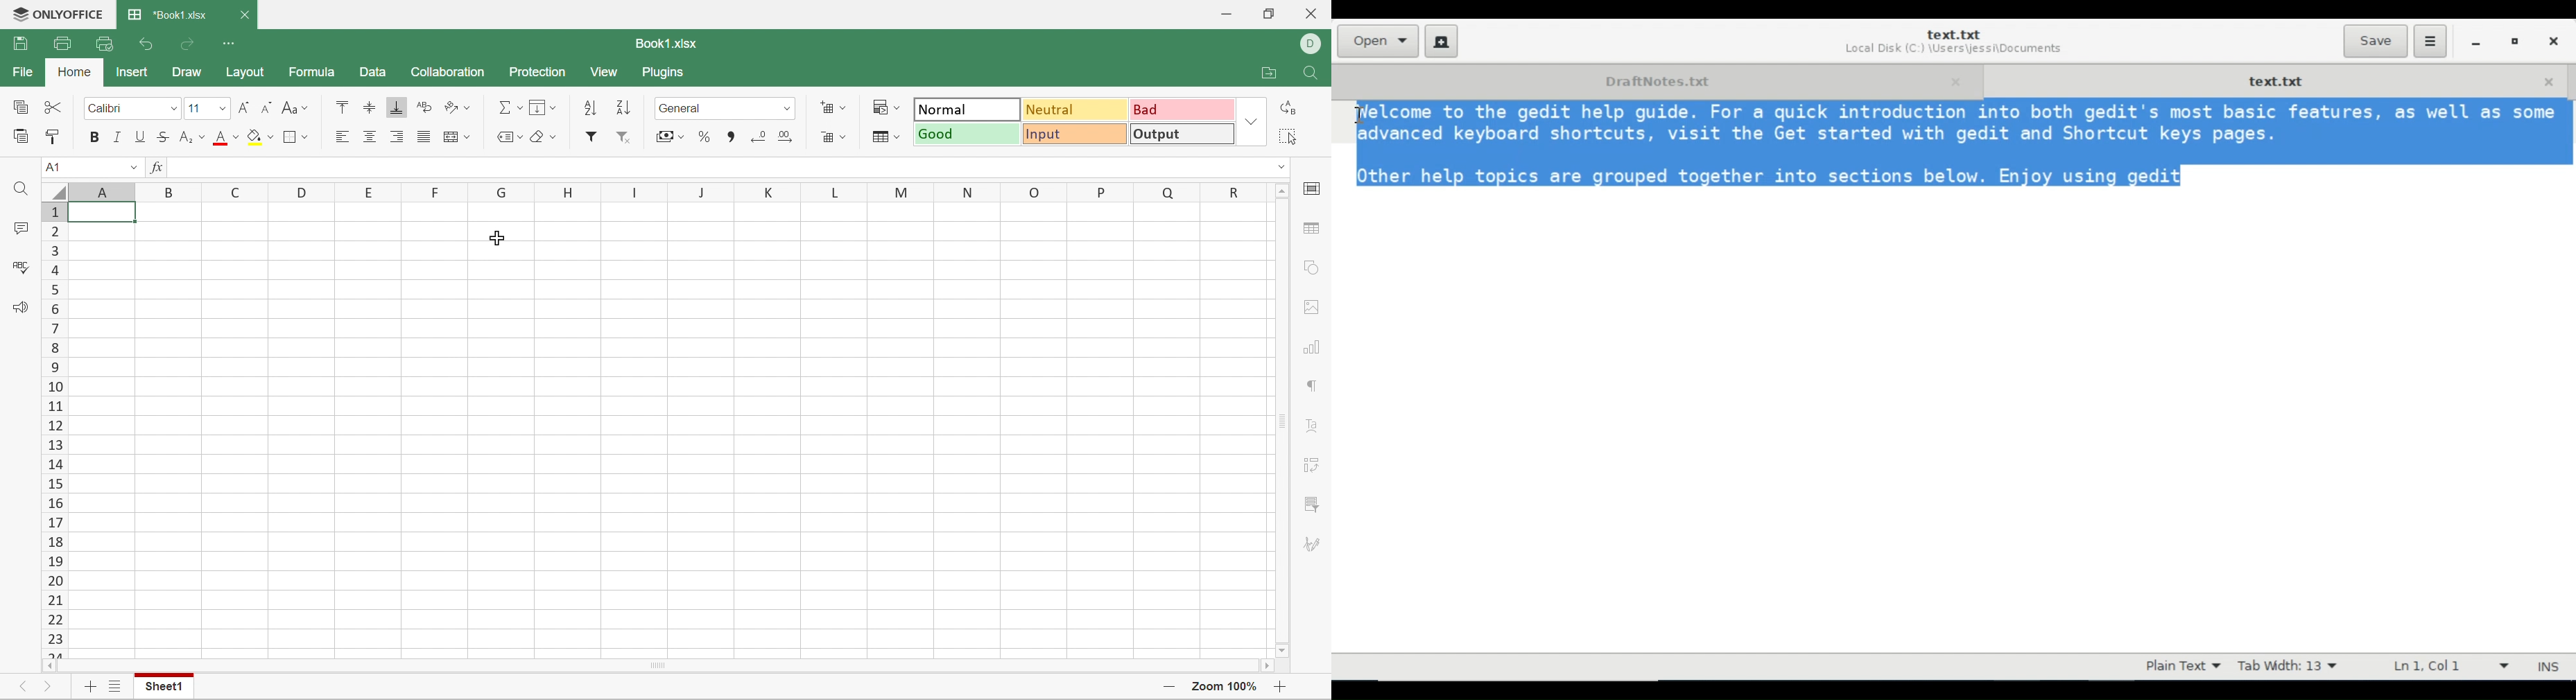 The width and height of the screenshot is (2576, 700). I want to click on 16, so click(51, 505).